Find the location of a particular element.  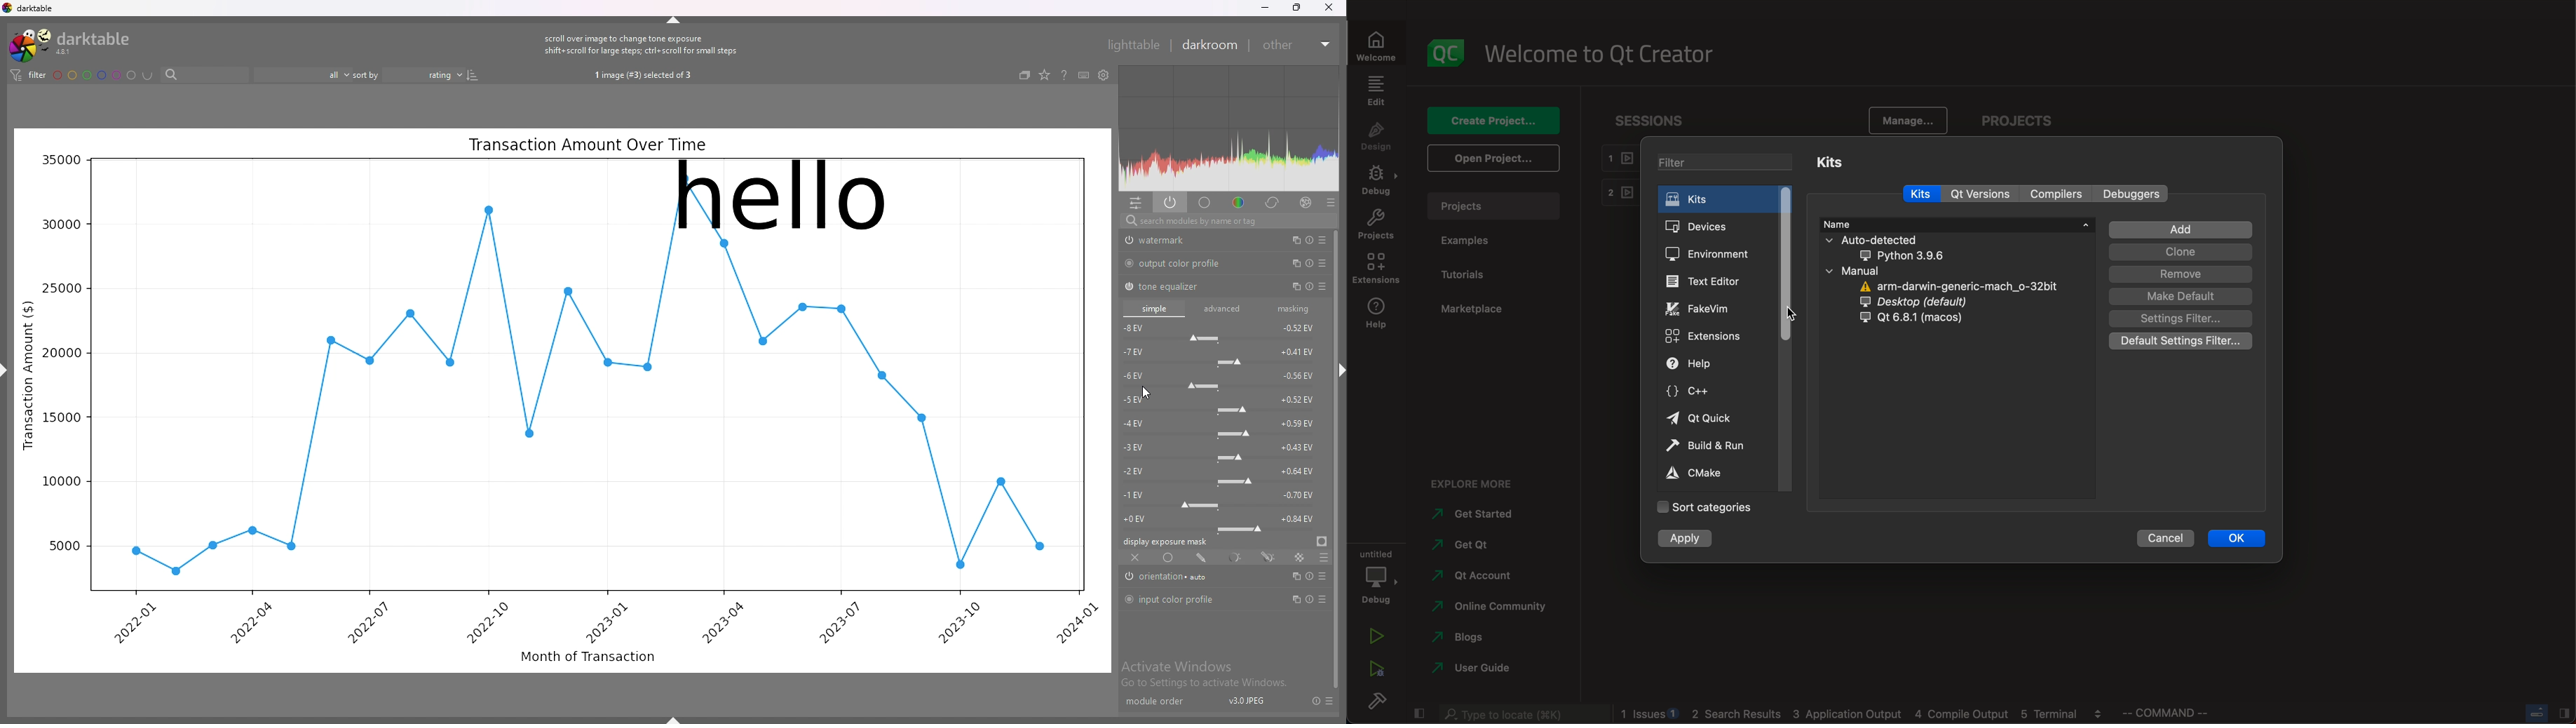

run debug is located at coordinates (1374, 671).